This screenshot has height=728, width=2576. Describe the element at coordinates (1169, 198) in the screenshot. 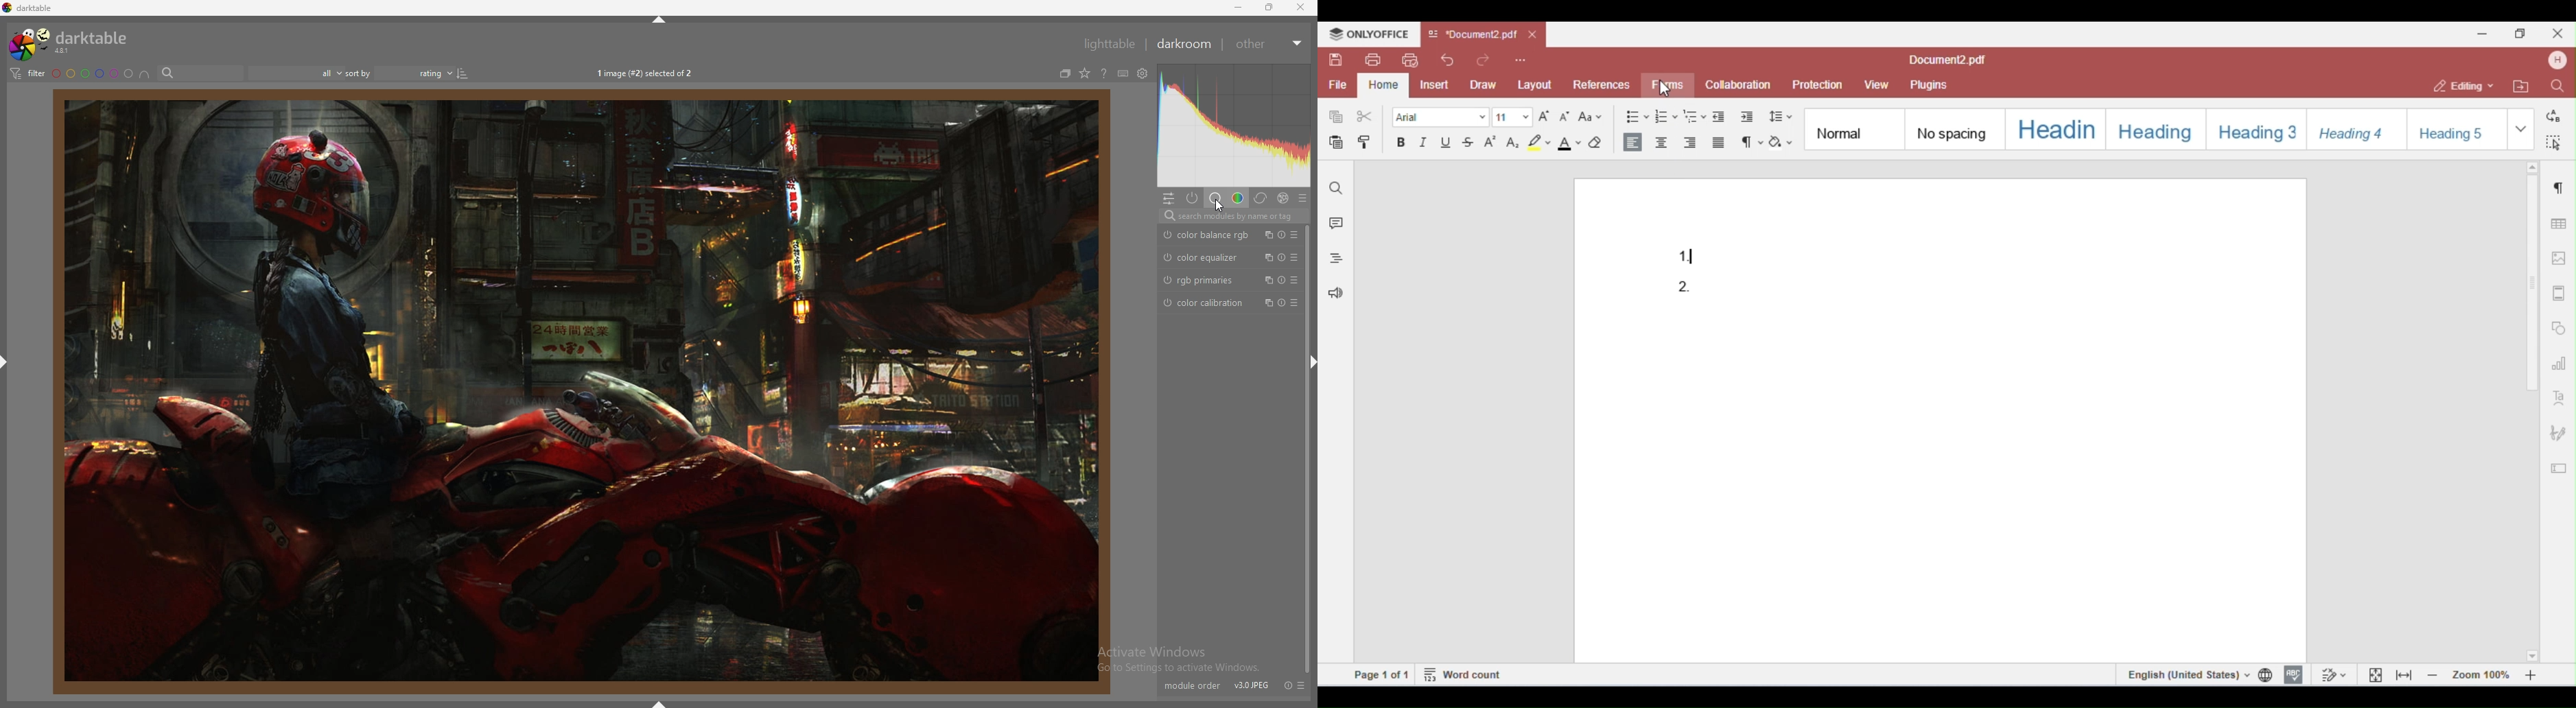

I see `quick access panel` at that location.